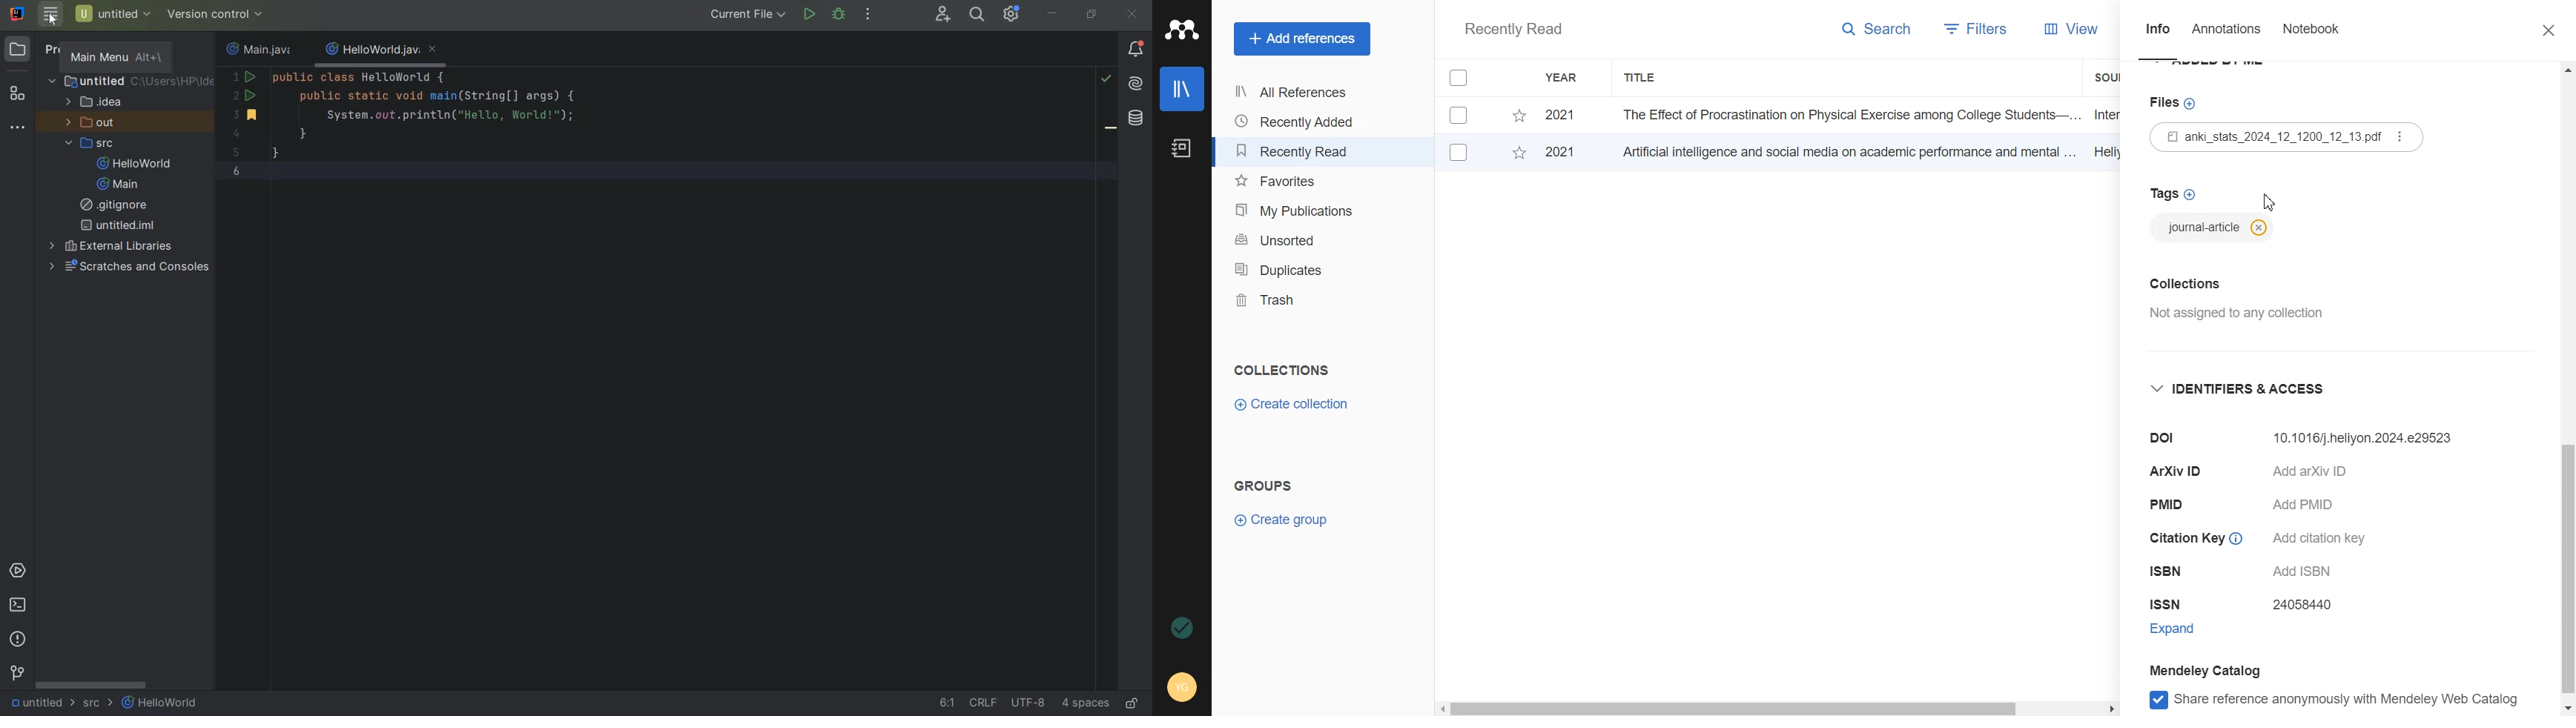  I want to click on Unsorted, so click(1298, 239).